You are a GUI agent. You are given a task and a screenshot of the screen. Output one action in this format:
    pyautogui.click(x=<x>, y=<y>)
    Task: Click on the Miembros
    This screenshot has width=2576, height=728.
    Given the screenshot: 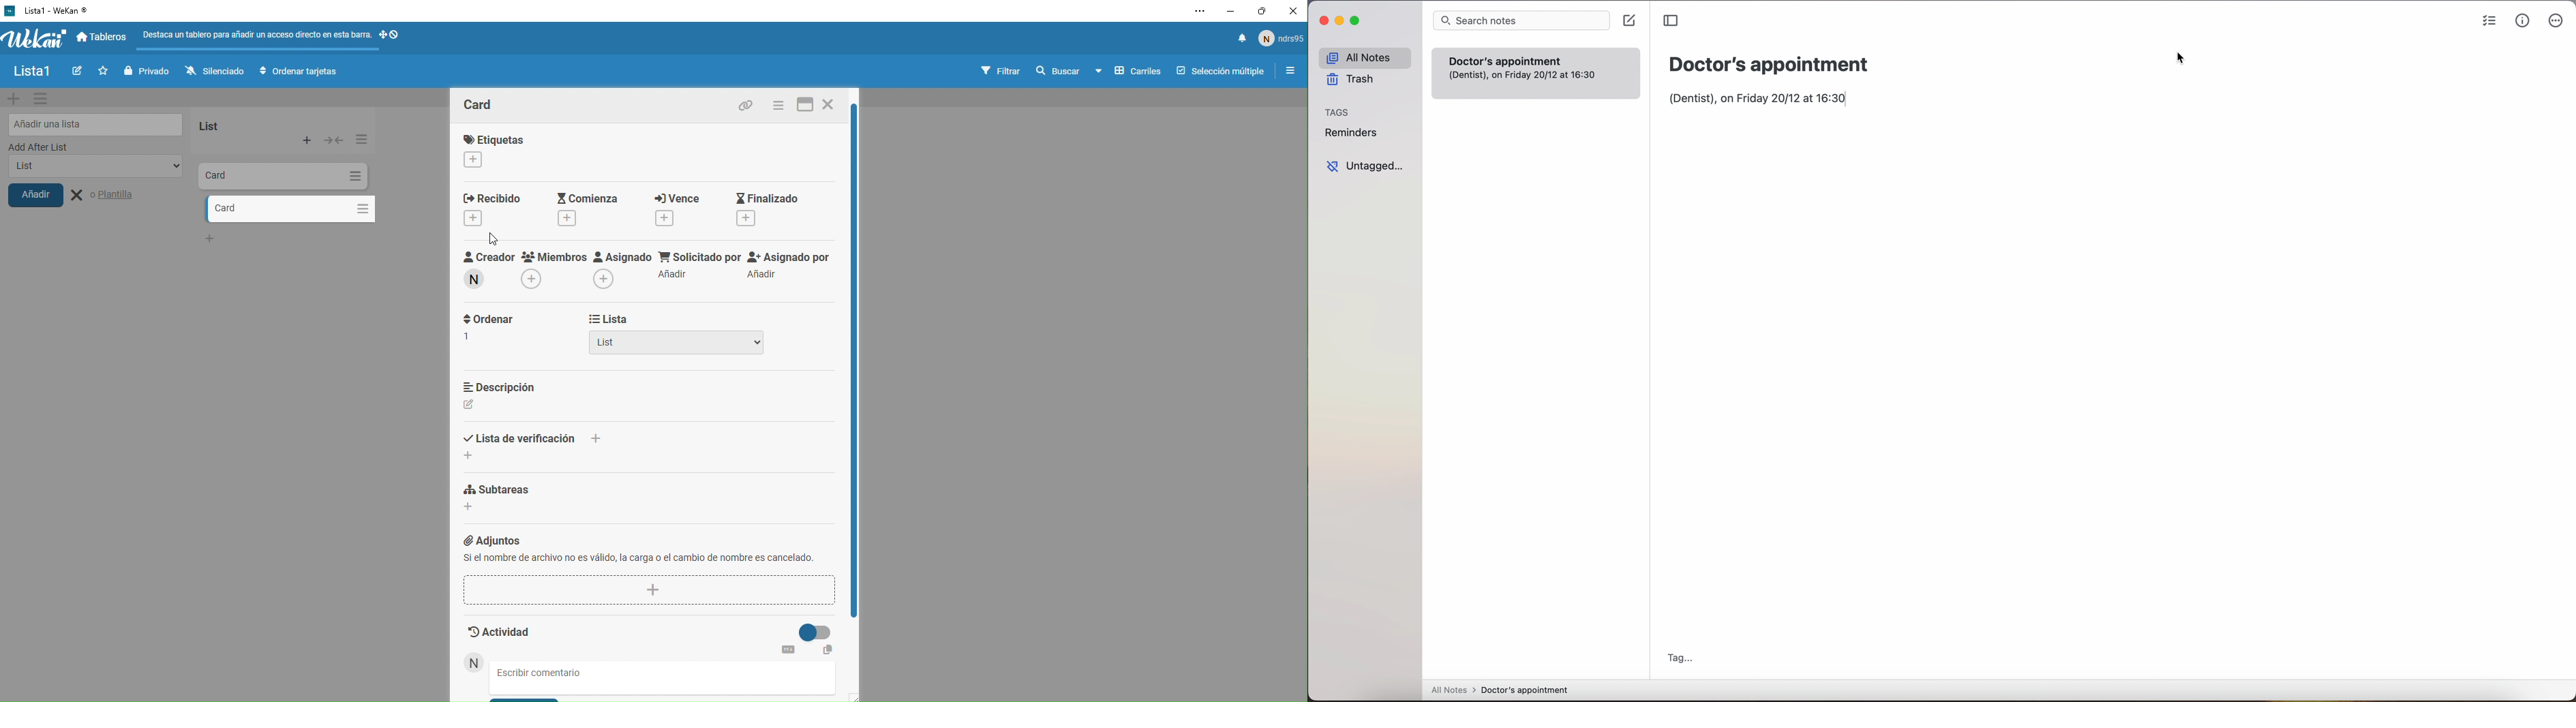 What is the action you would take?
    pyautogui.click(x=554, y=273)
    